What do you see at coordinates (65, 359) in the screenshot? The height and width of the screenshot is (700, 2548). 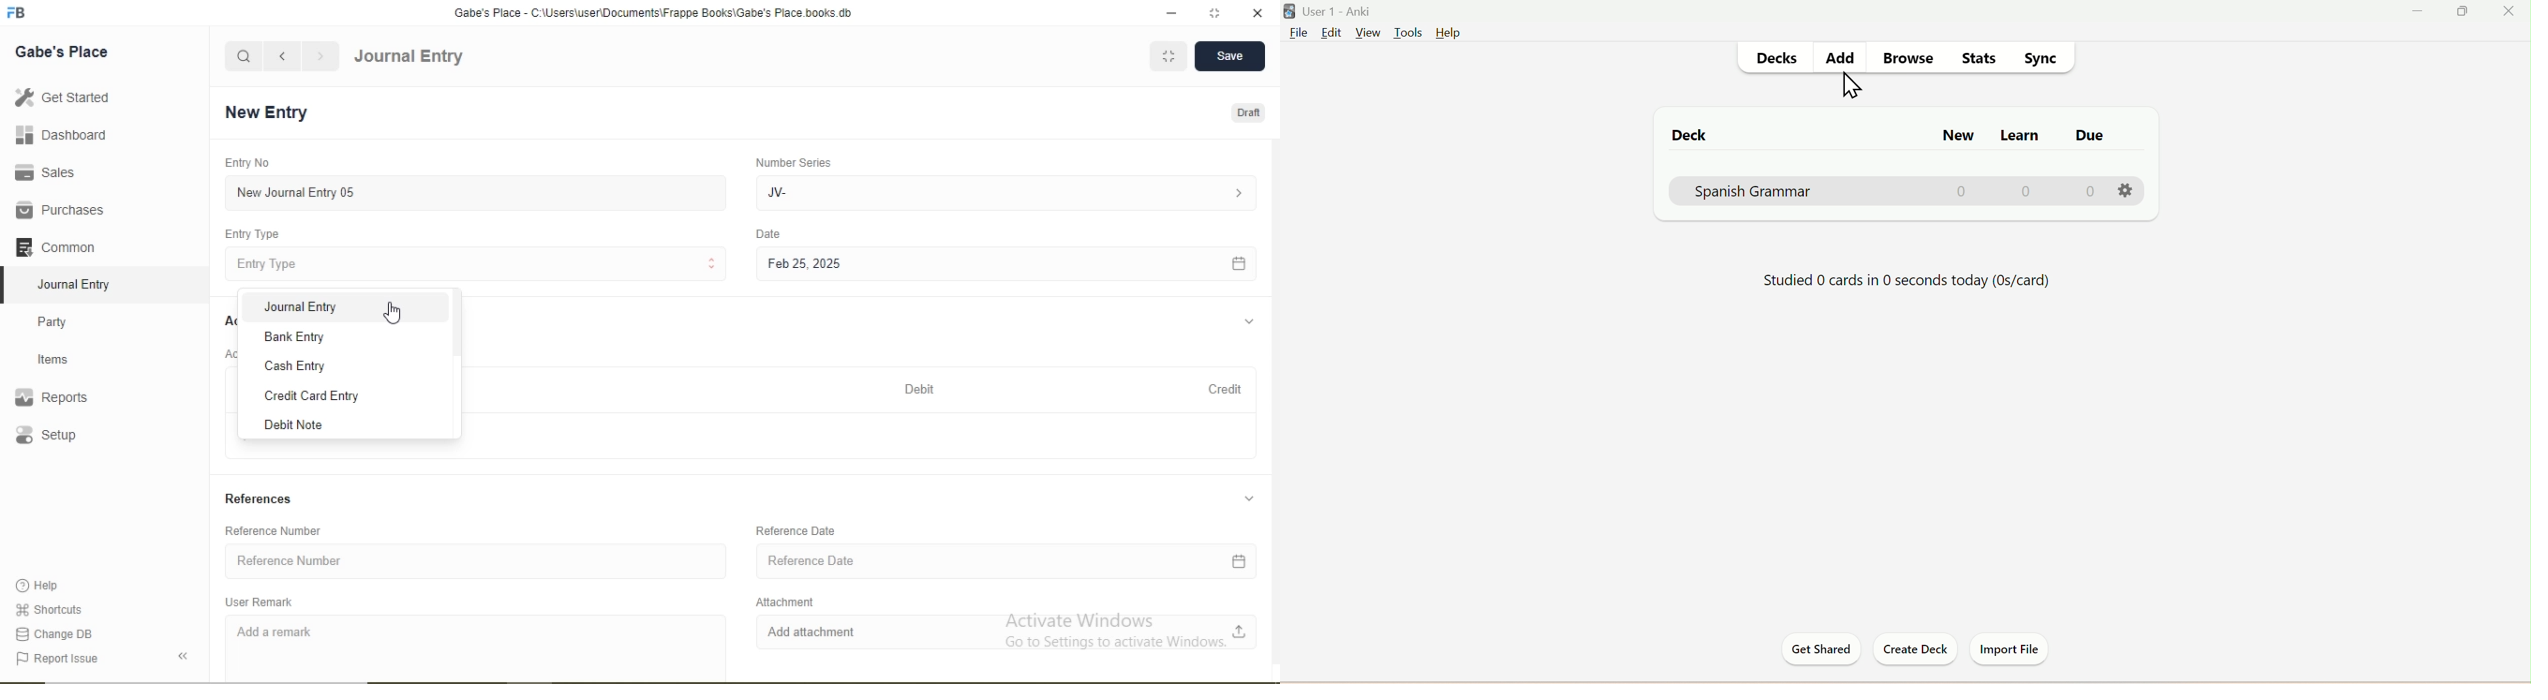 I see `Items` at bounding box center [65, 359].